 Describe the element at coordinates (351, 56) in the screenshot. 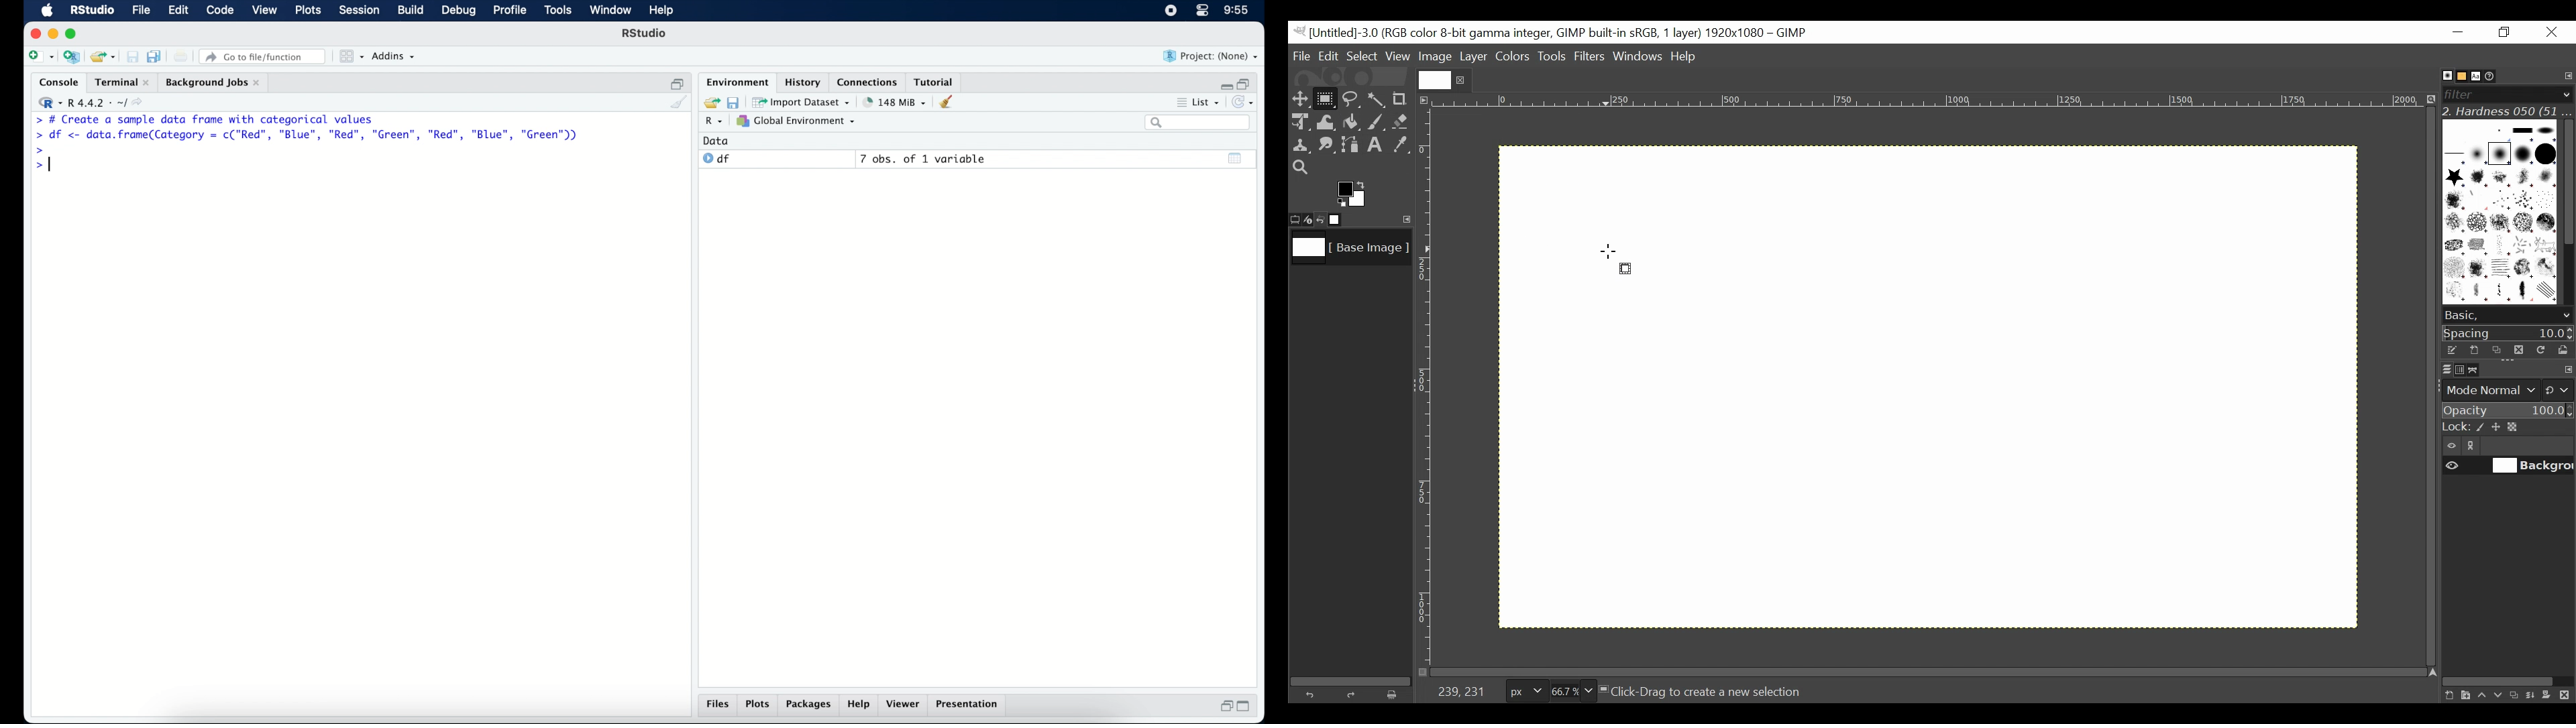

I see `workspace panes` at that location.